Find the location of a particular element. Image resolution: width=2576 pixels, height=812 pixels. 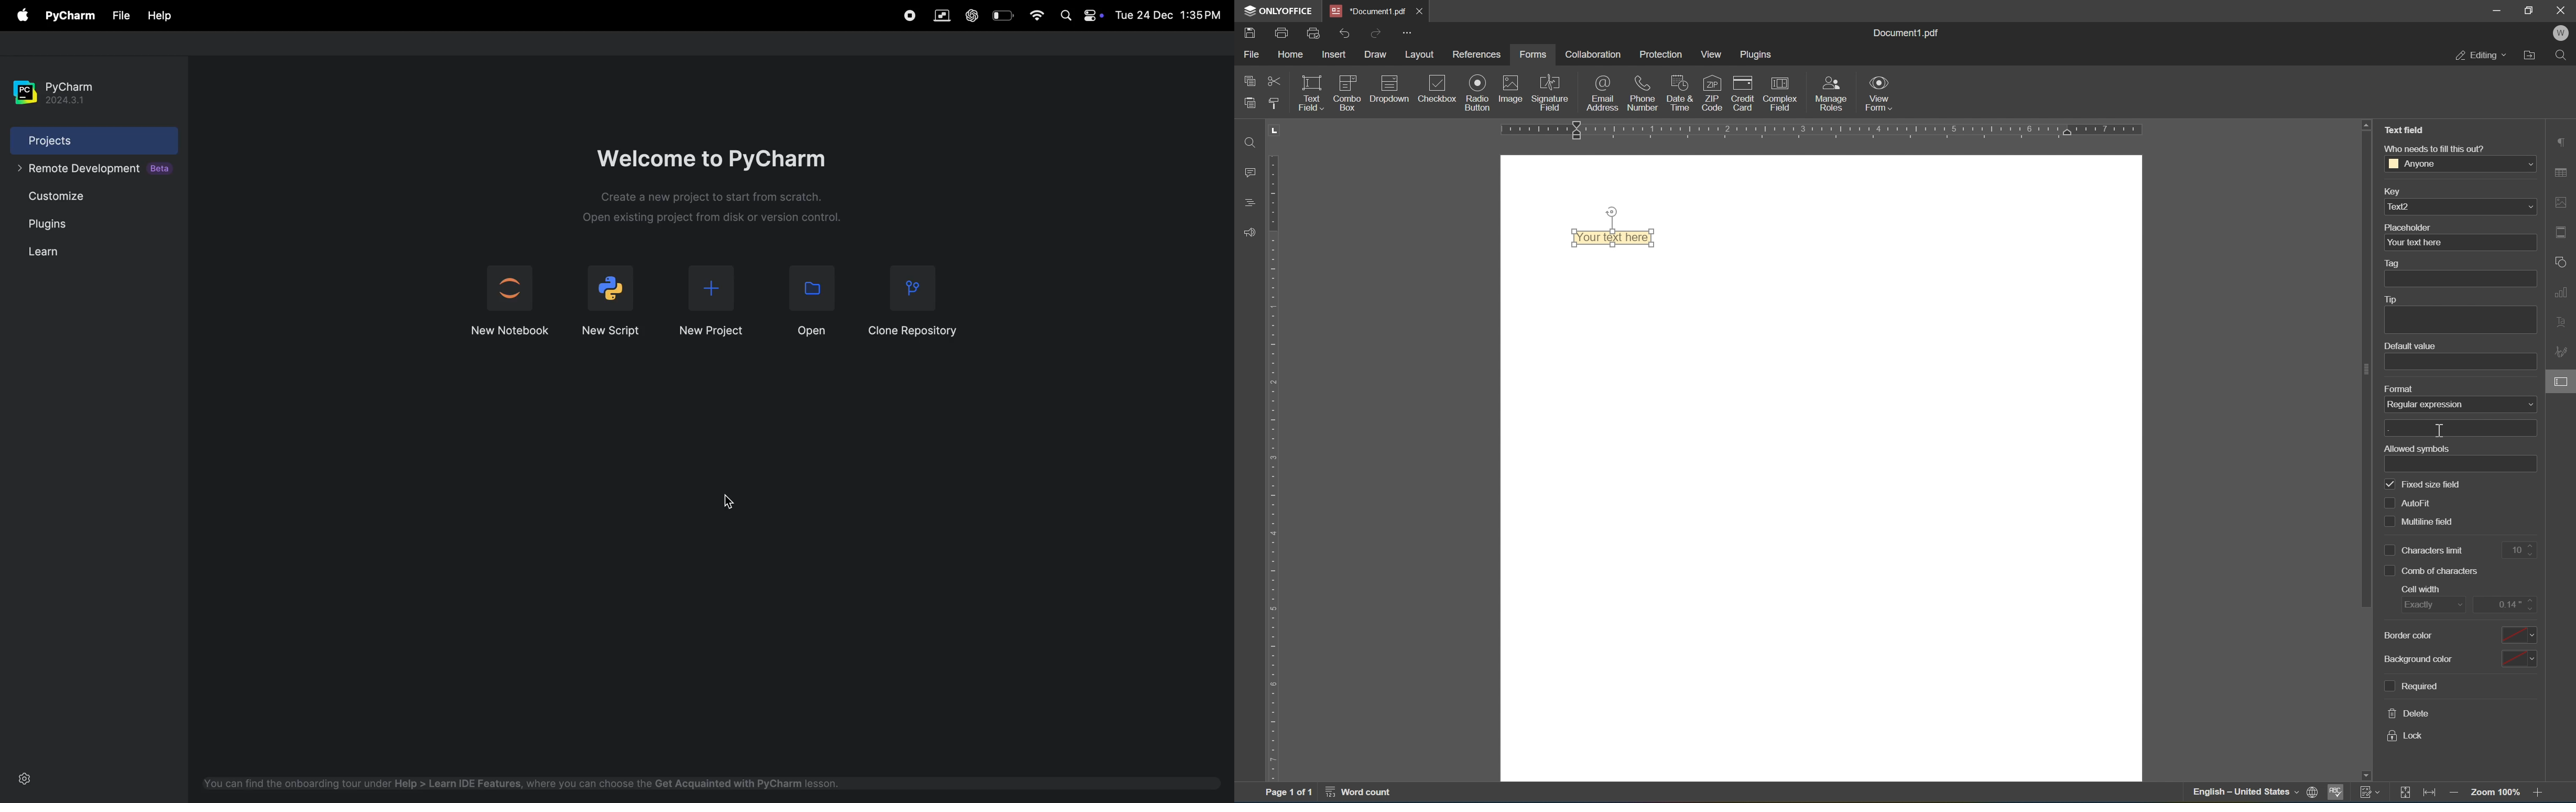

auto fill is located at coordinates (2407, 503).